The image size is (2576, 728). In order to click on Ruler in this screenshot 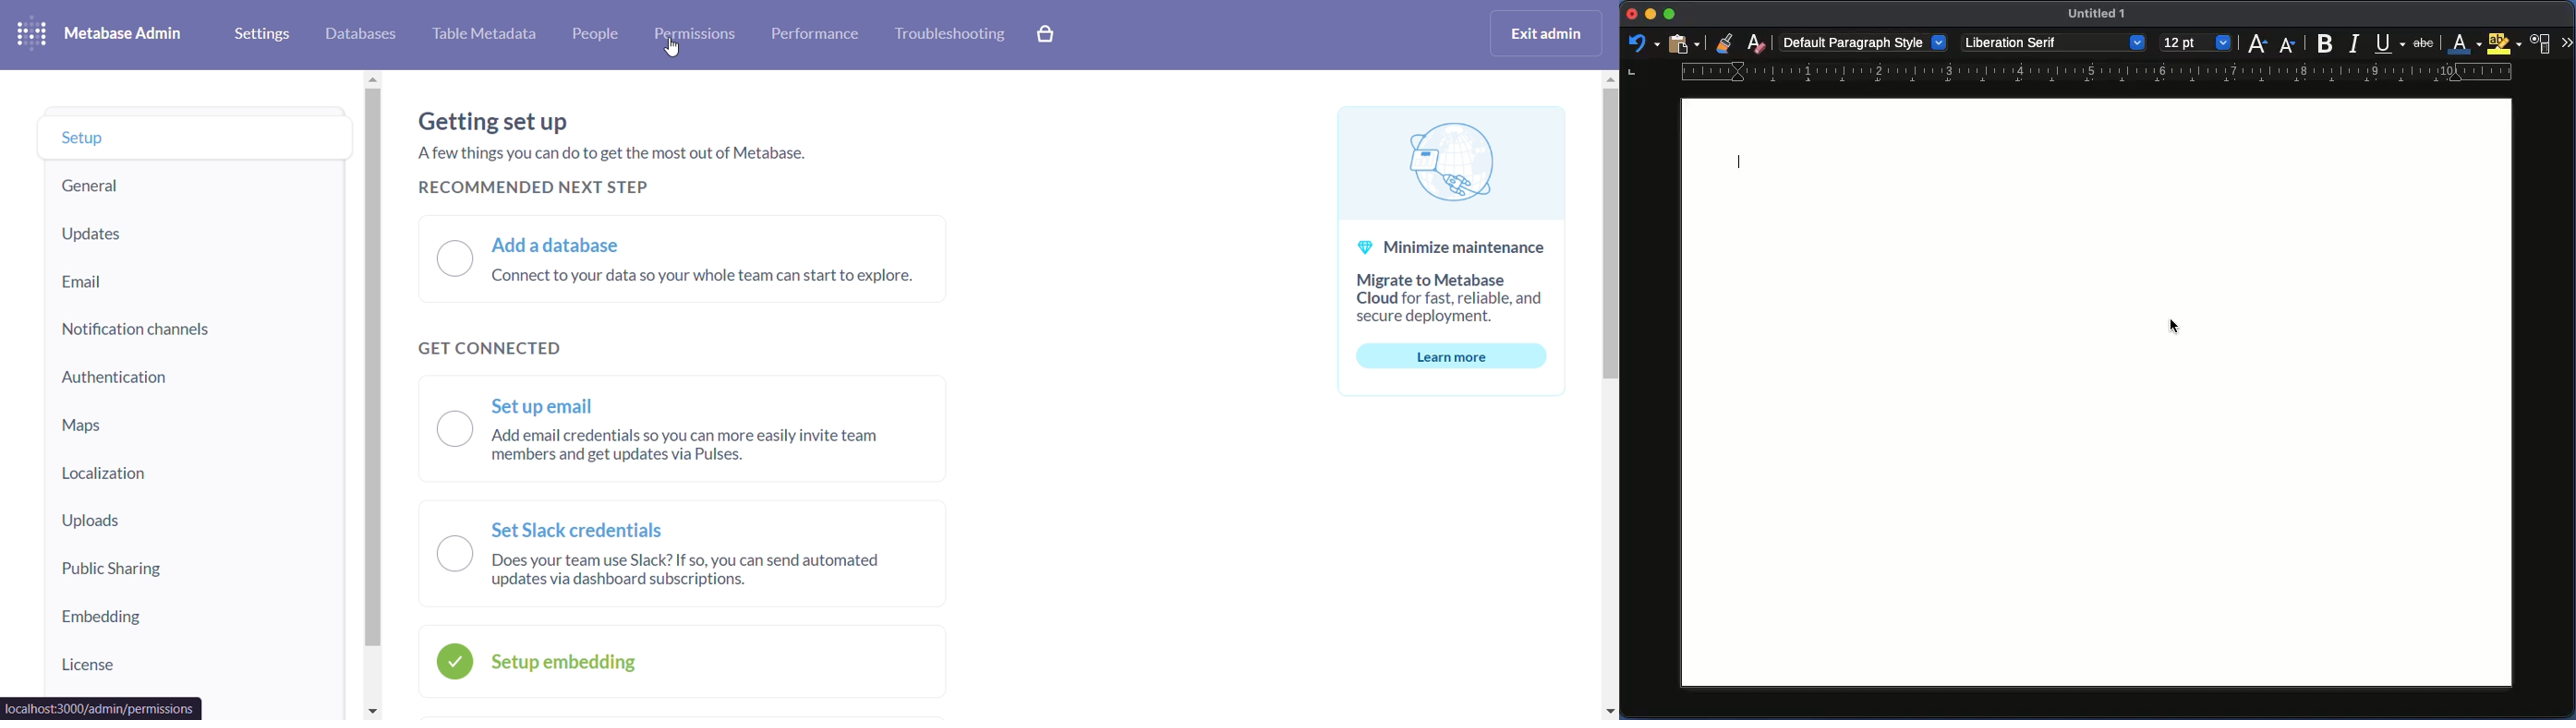, I will do `click(2070, 74)`.